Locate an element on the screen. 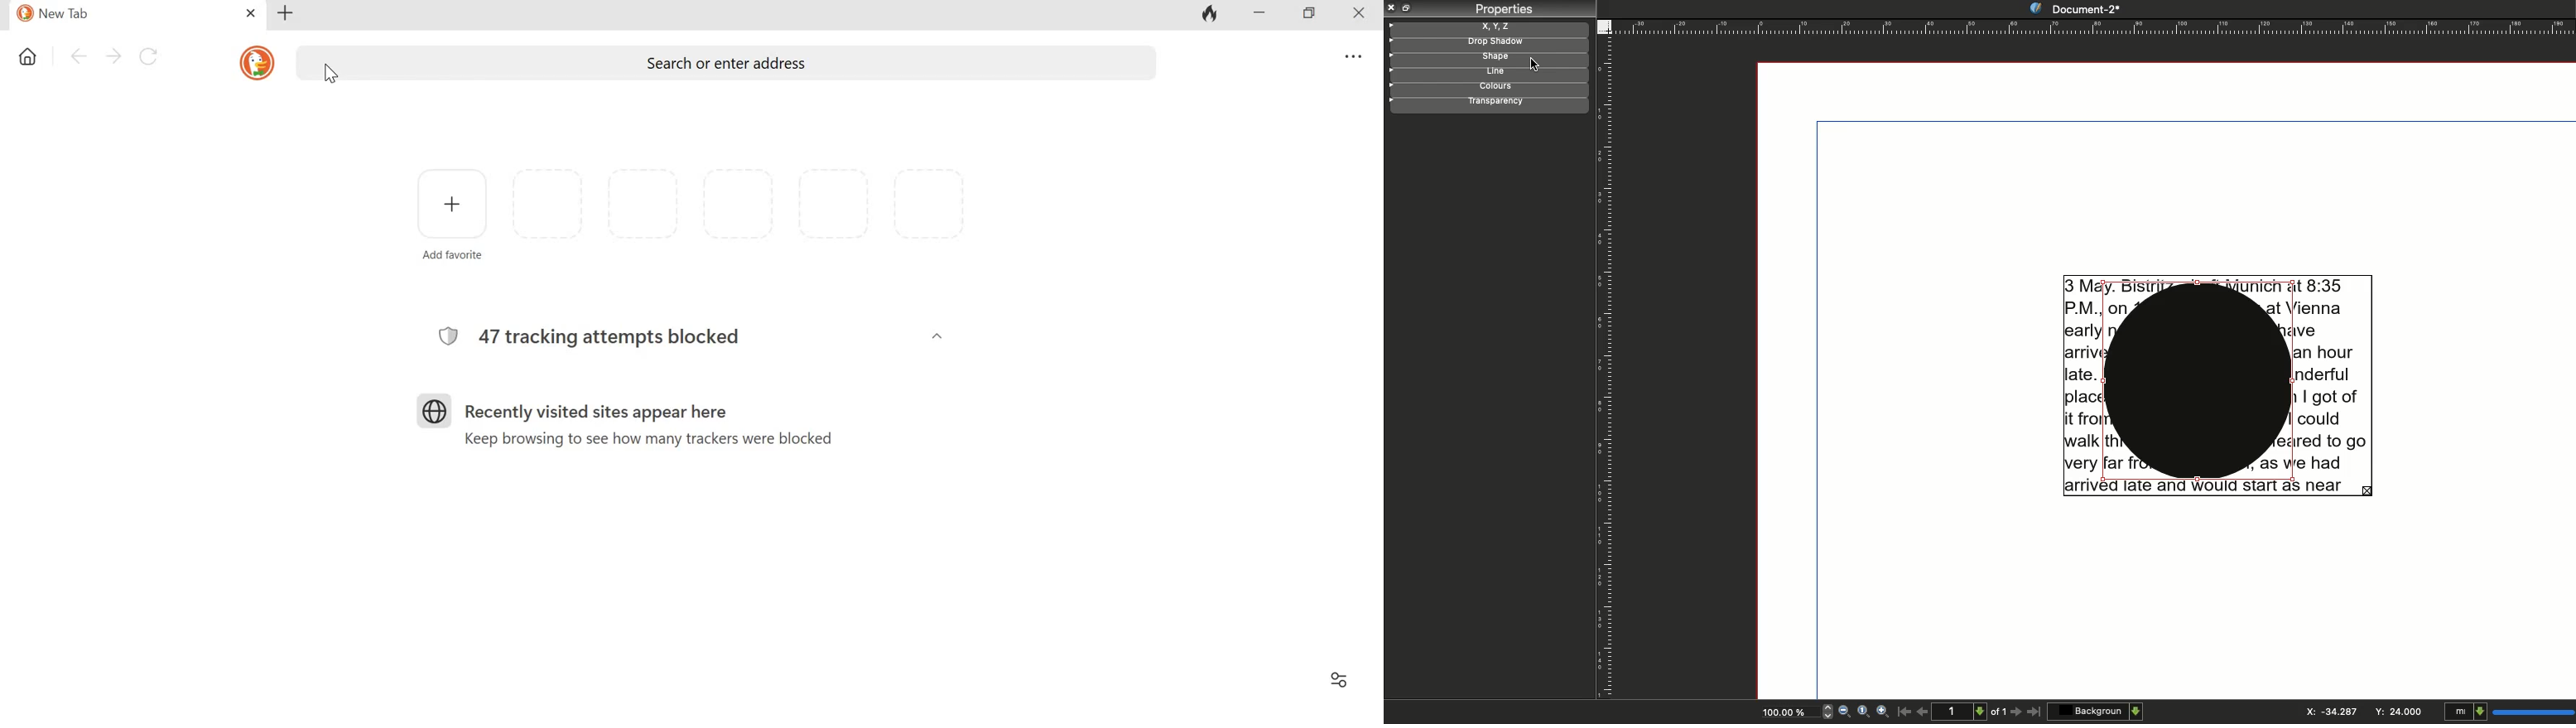 Image resolution: width=2576 pixels, height=728 pixels. Line is located at coordinates (1495, 71).